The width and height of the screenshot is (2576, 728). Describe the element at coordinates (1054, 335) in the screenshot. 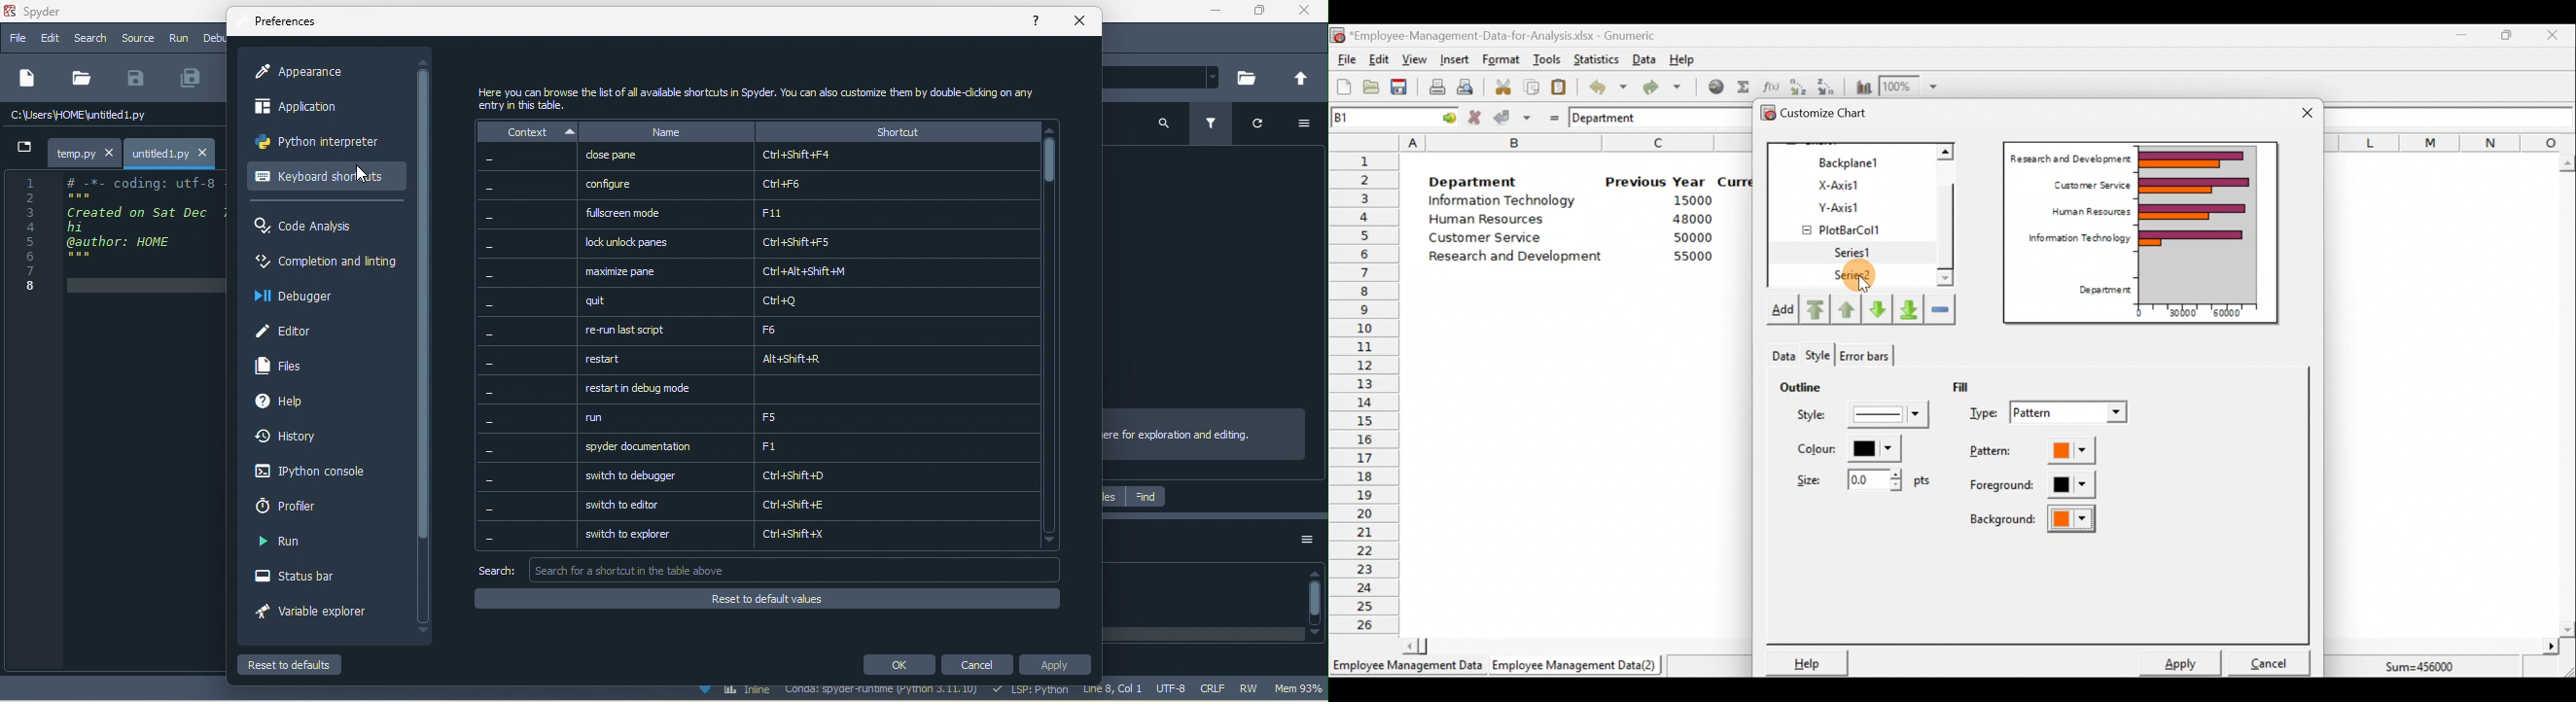

I see `scrollbar` at that location.